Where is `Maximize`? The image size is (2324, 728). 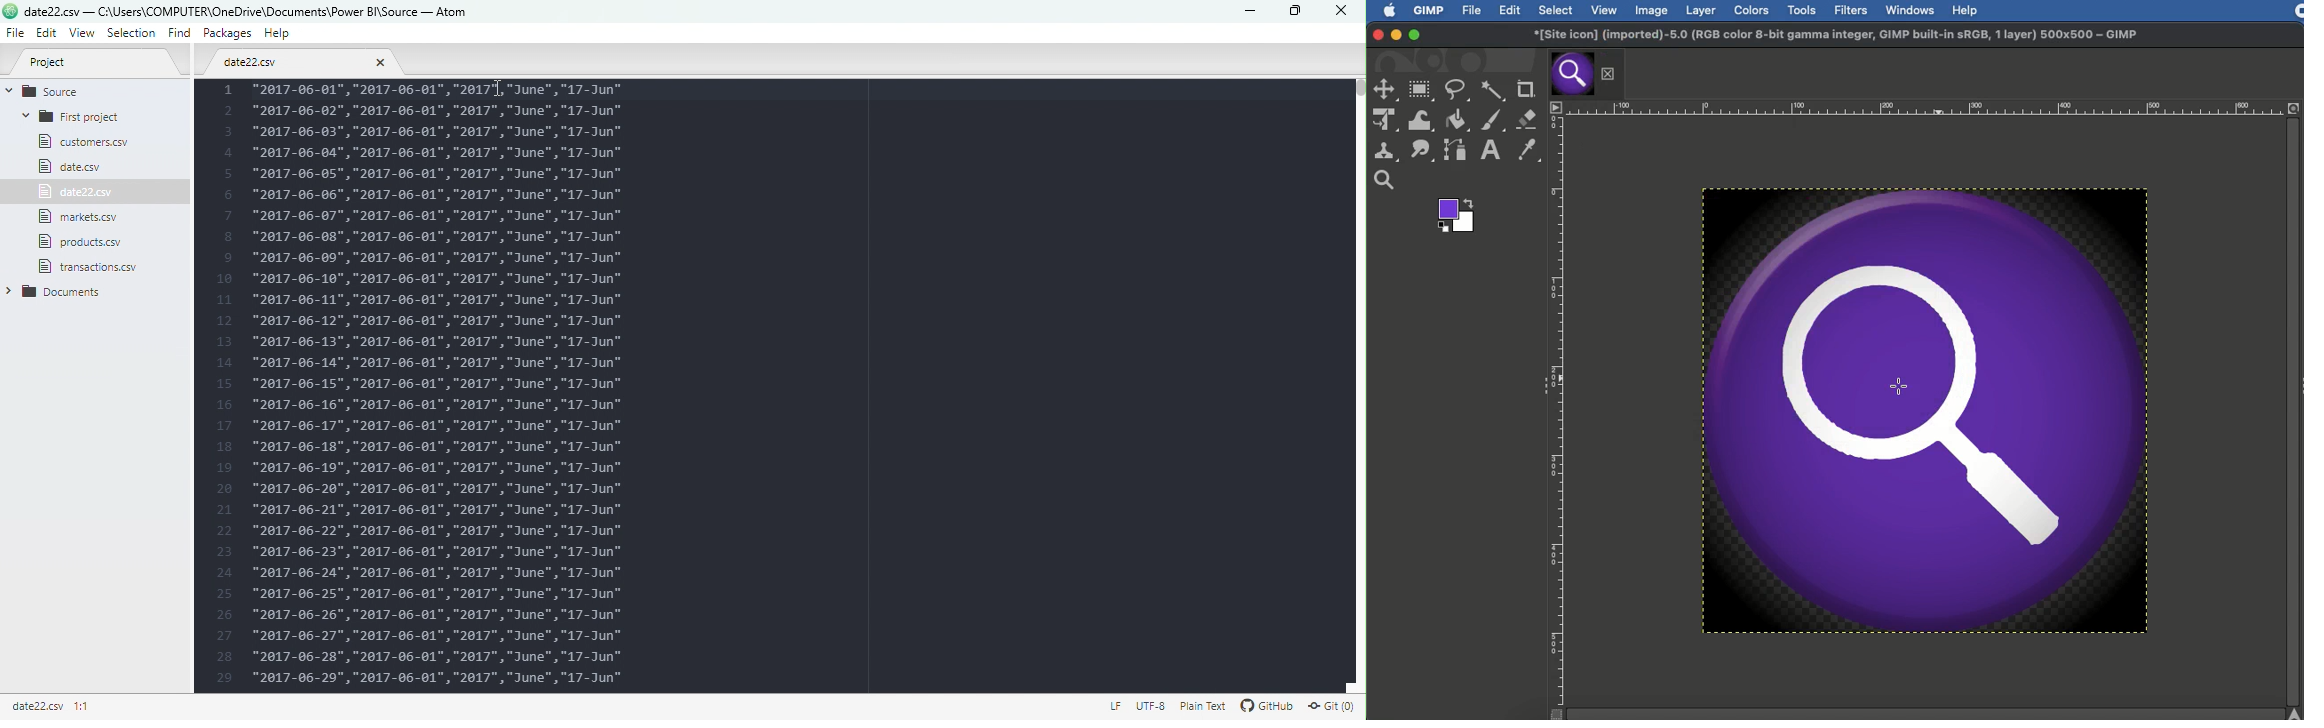 Maximize is located at coordinates (1413, 36).